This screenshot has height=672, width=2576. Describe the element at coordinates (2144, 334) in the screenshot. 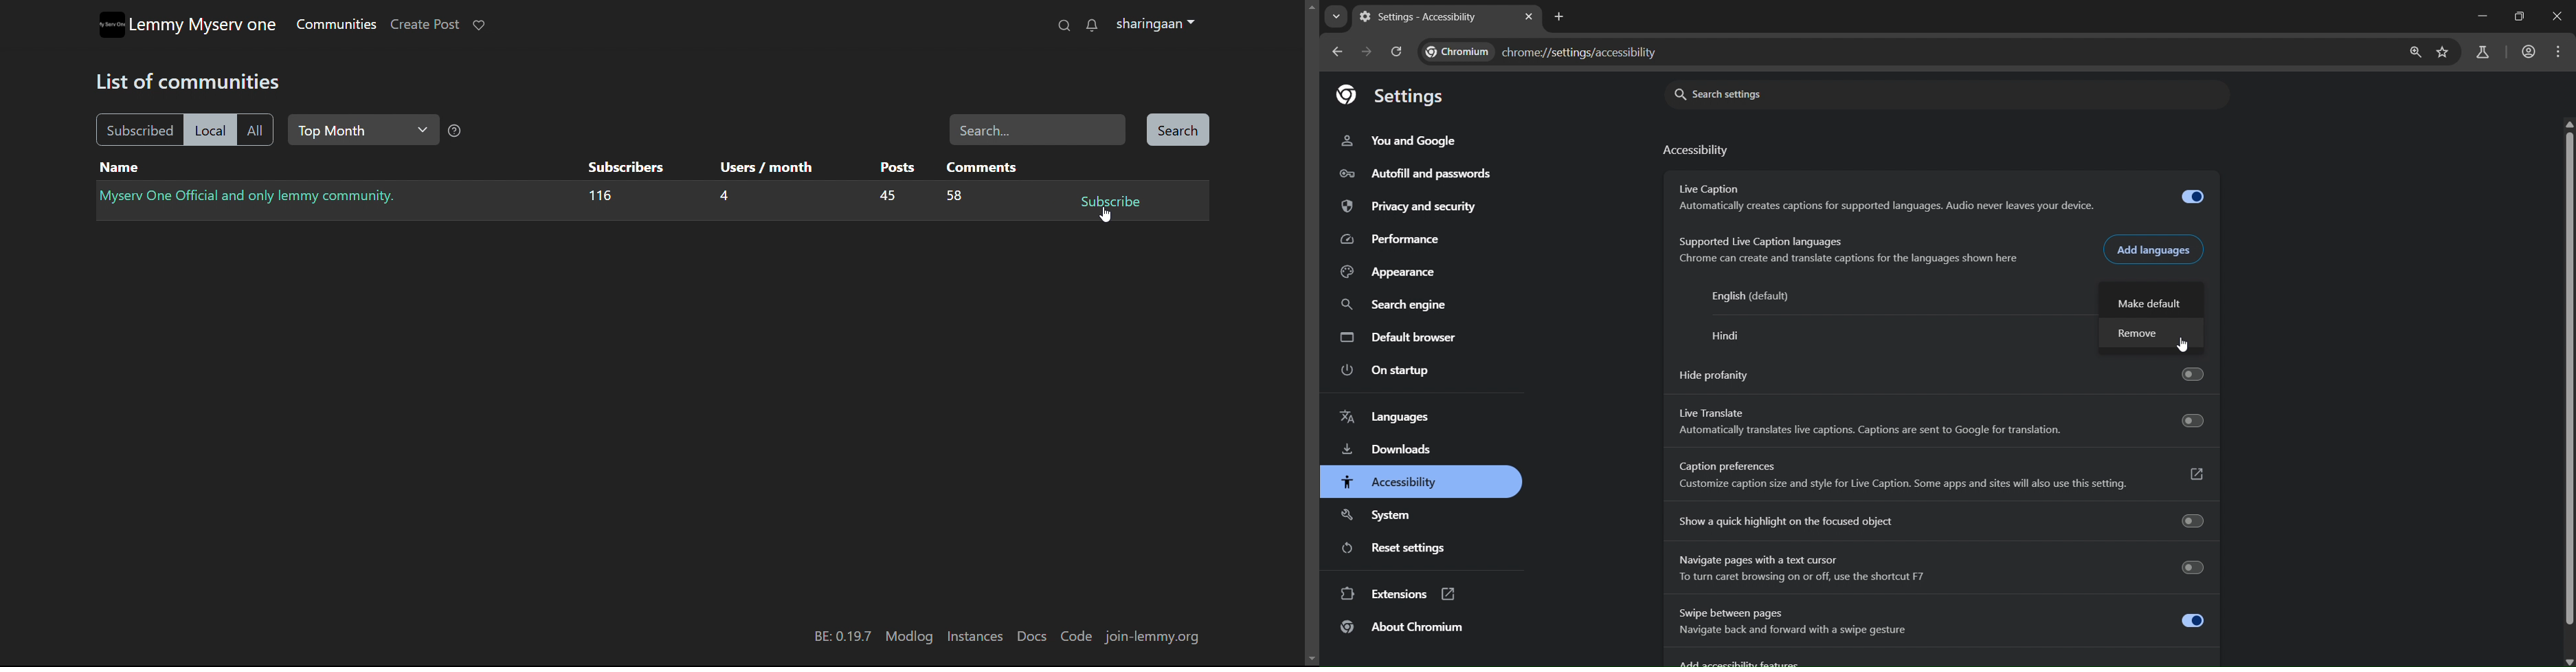

I see `remove` at that location.